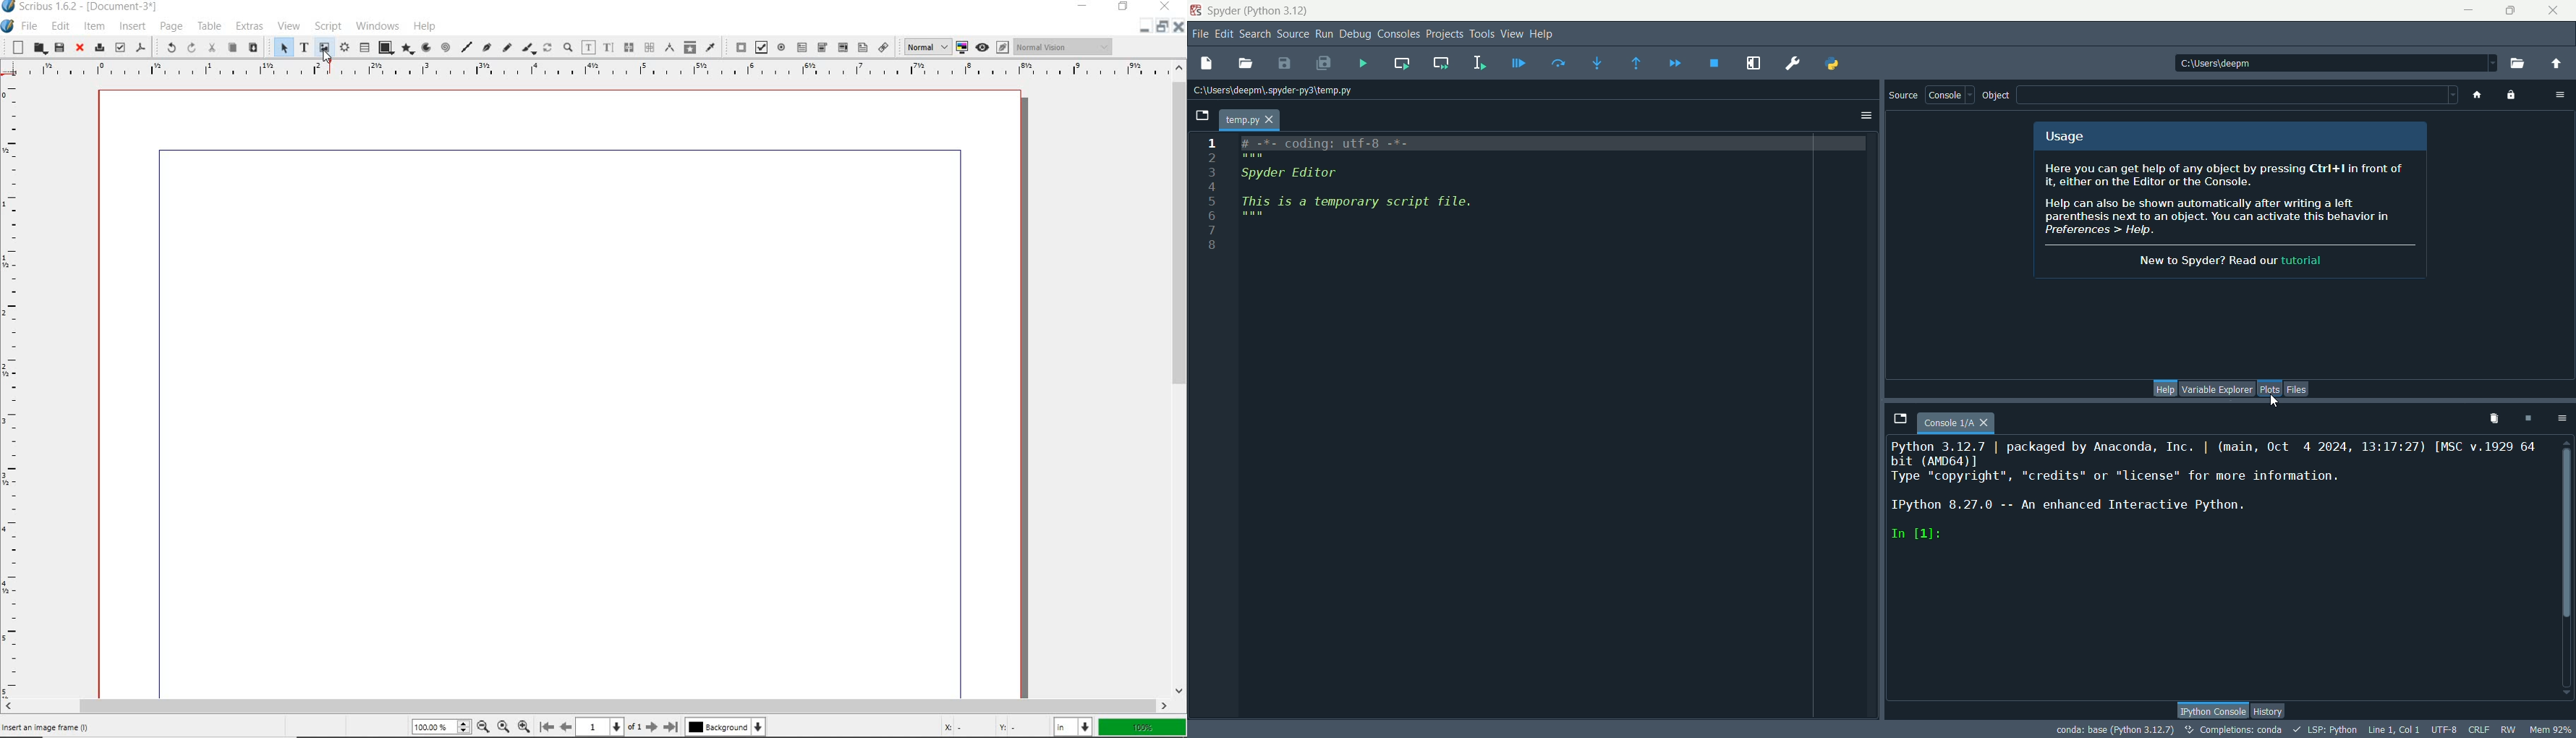 This screenshot has height=756, width=2576. I want to click on options, so click(2561, 418).